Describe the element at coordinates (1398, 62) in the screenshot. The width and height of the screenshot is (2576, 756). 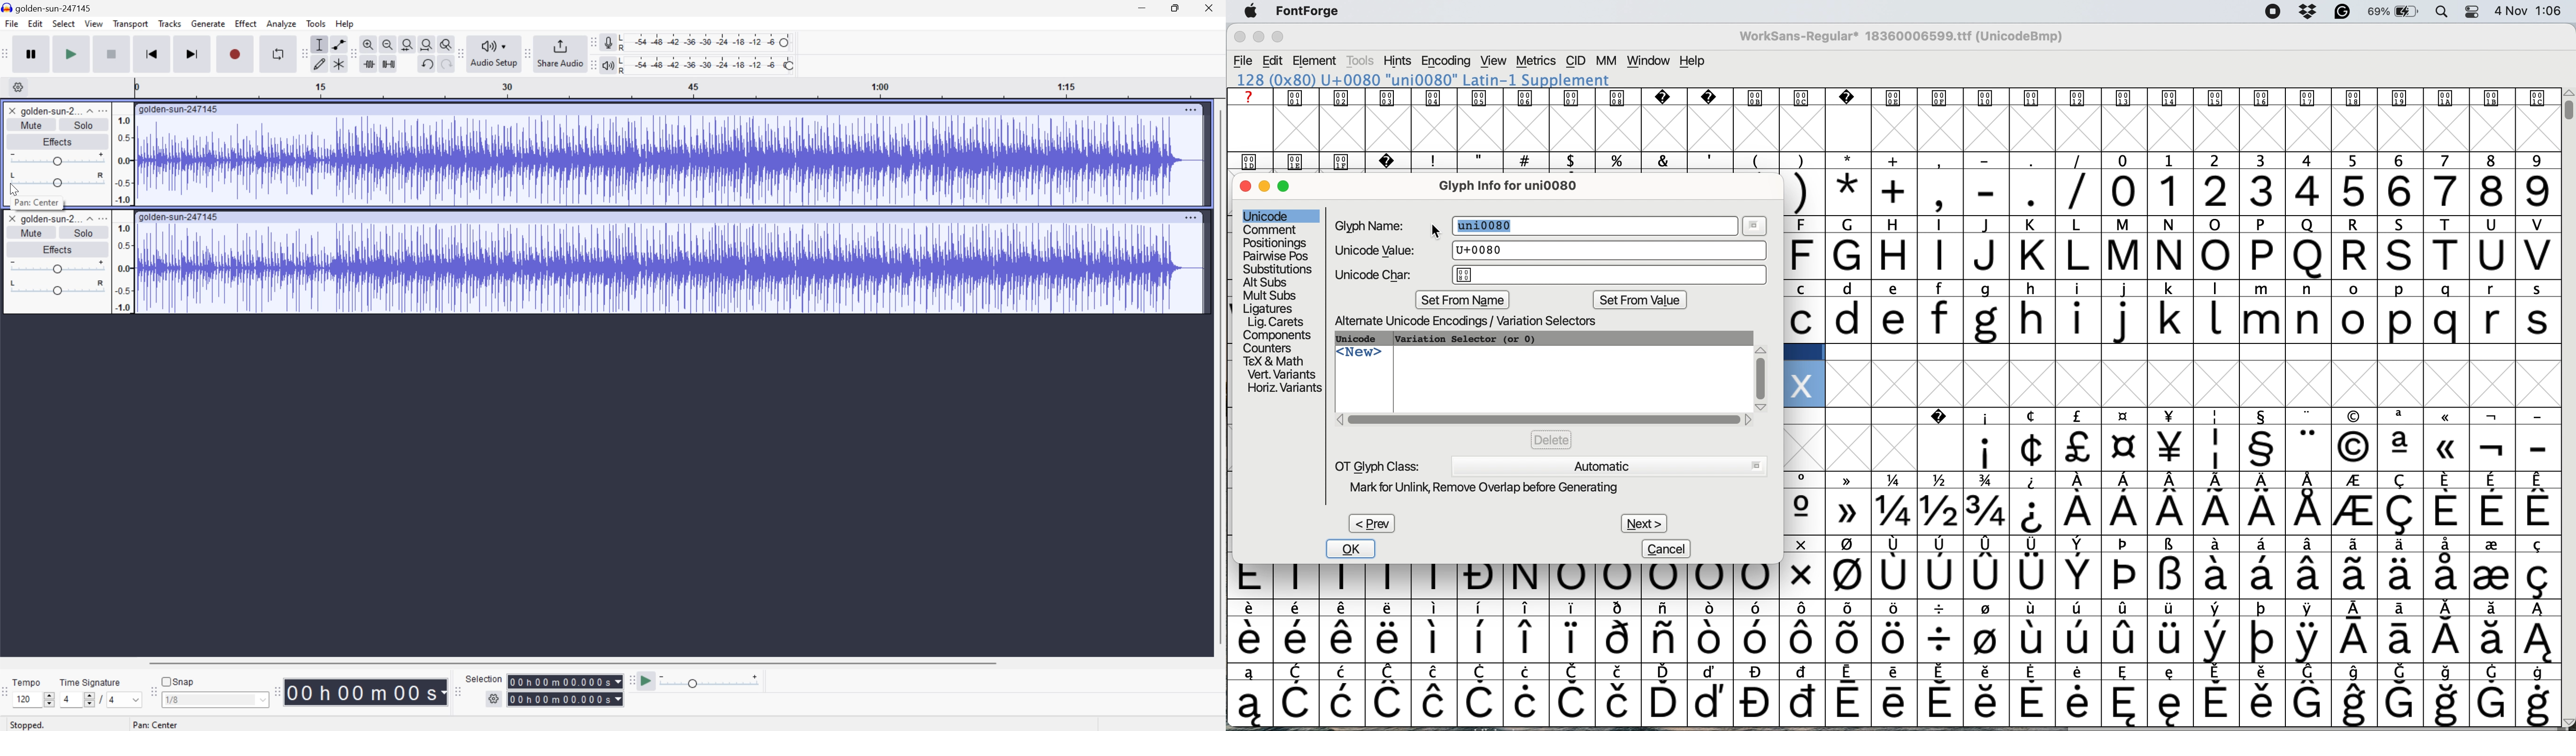
I see `hints` at that location.